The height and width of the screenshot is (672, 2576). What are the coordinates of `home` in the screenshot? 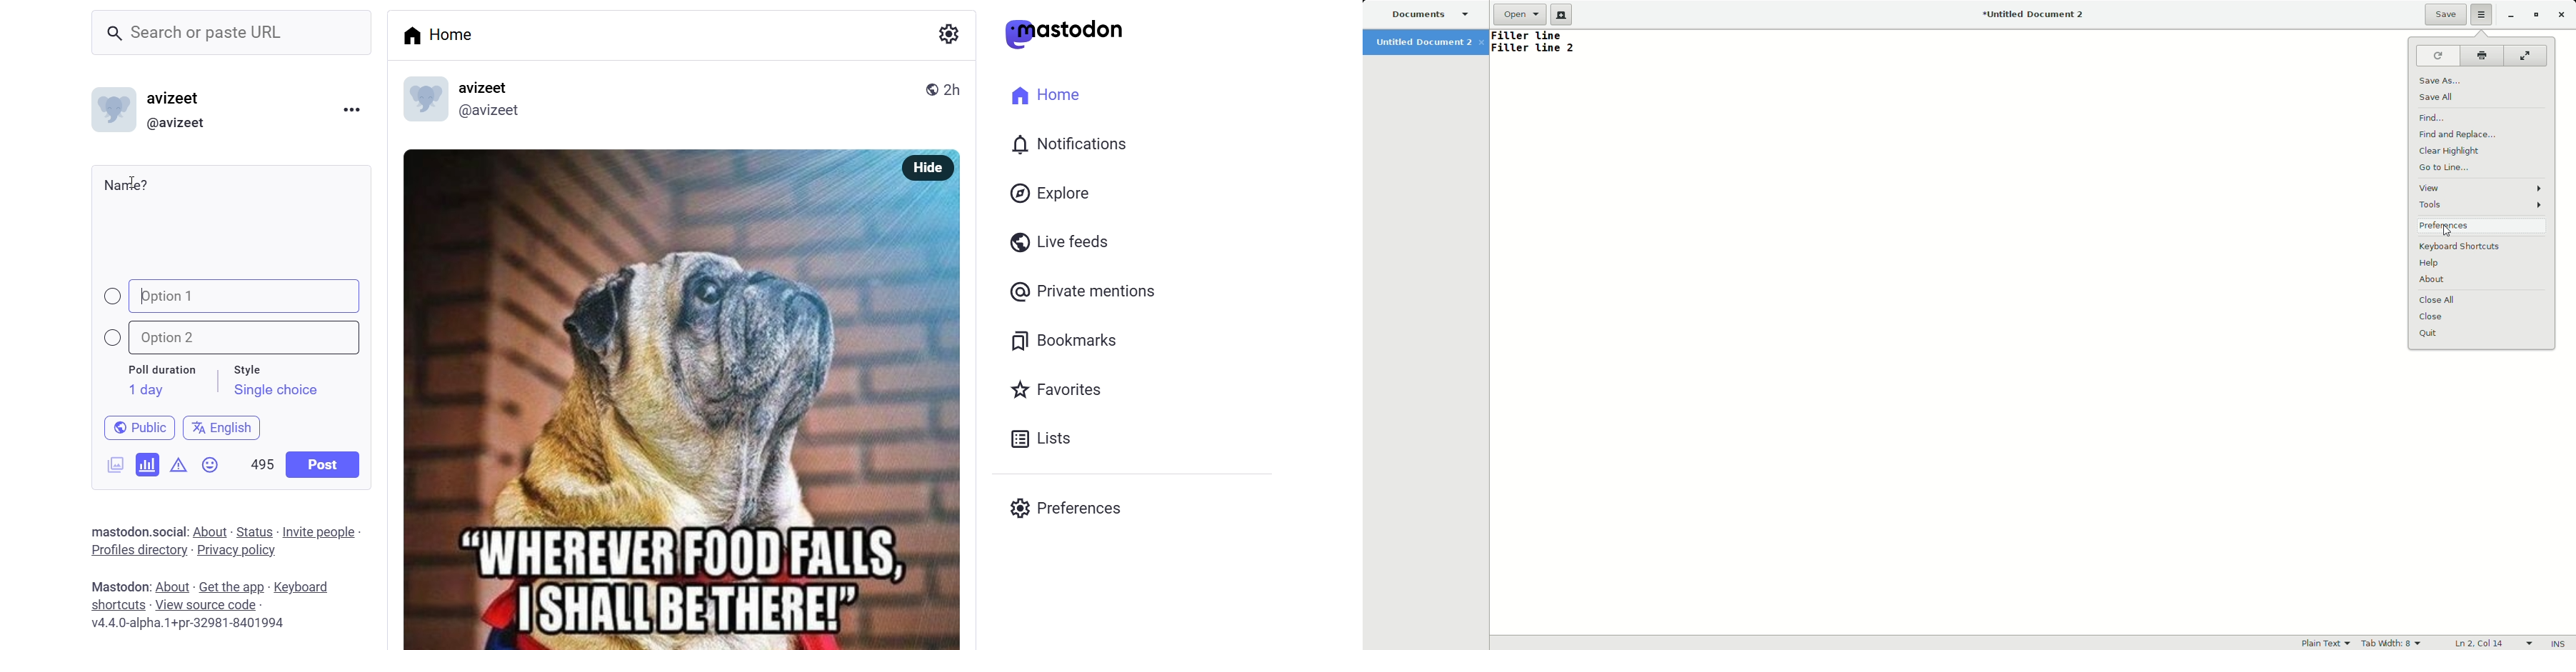 It's located at (1041, 93).